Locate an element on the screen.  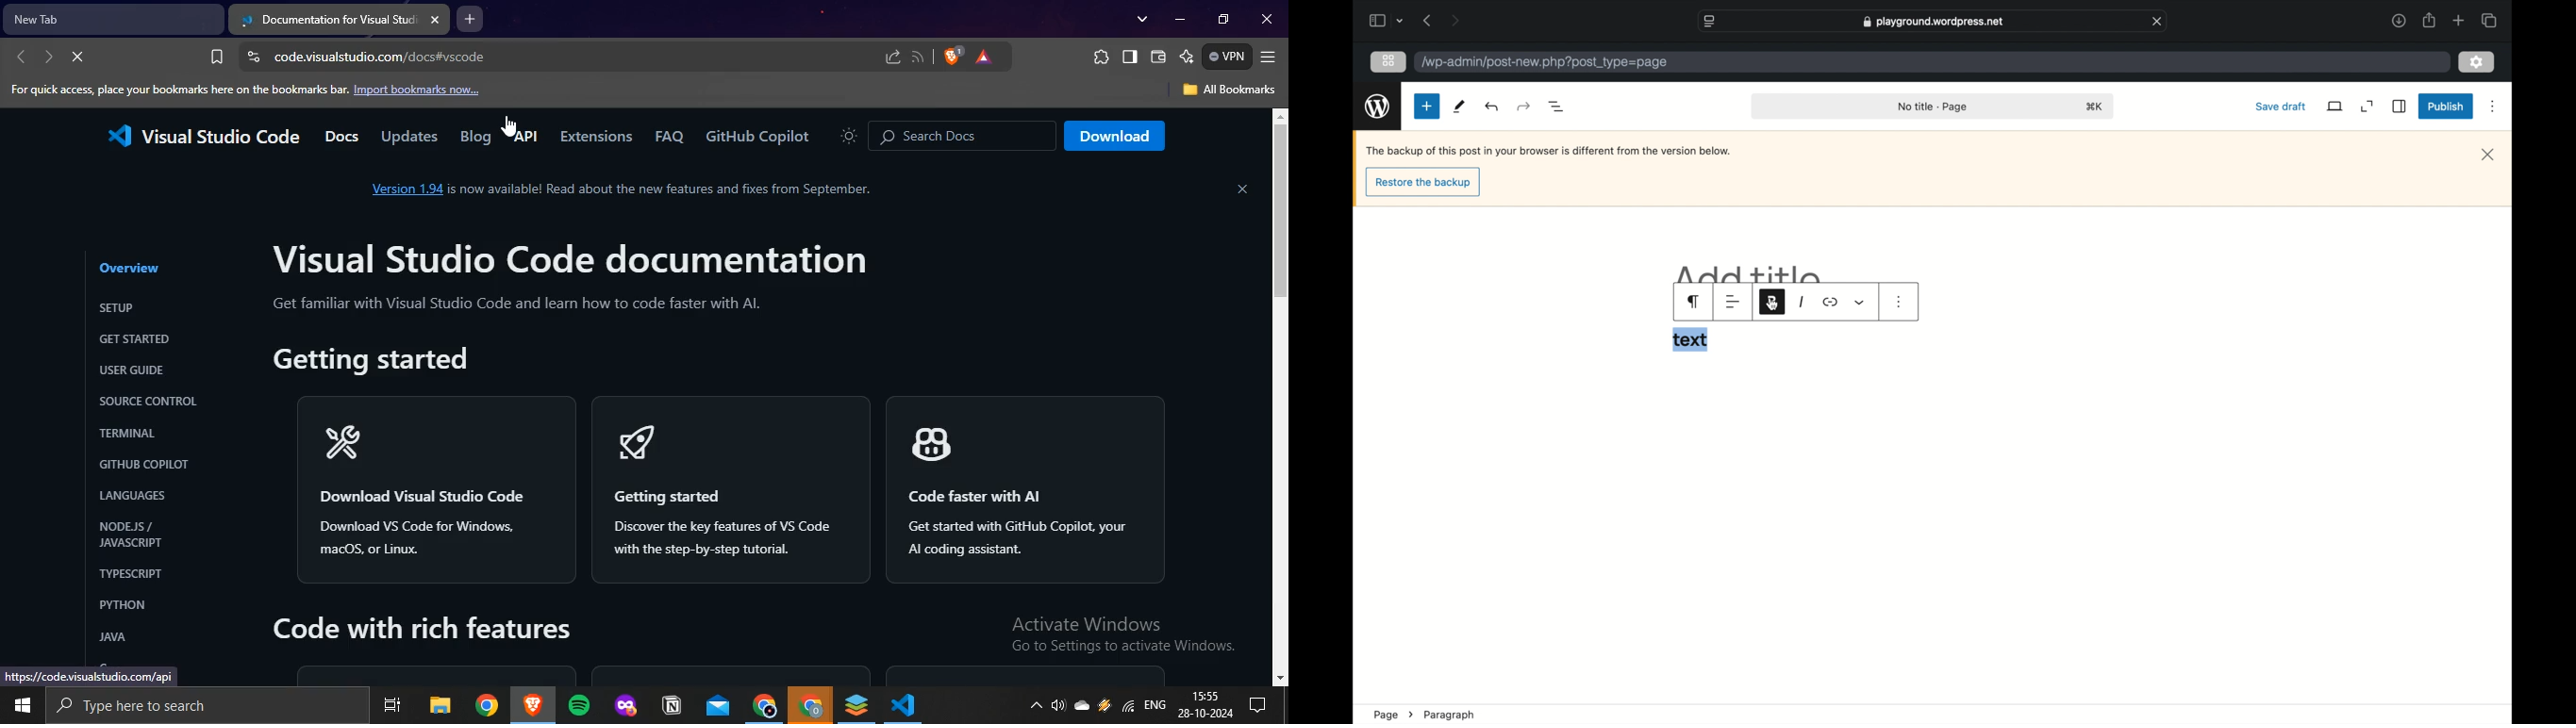
show tab overview is located at coordinates (2490, 20).